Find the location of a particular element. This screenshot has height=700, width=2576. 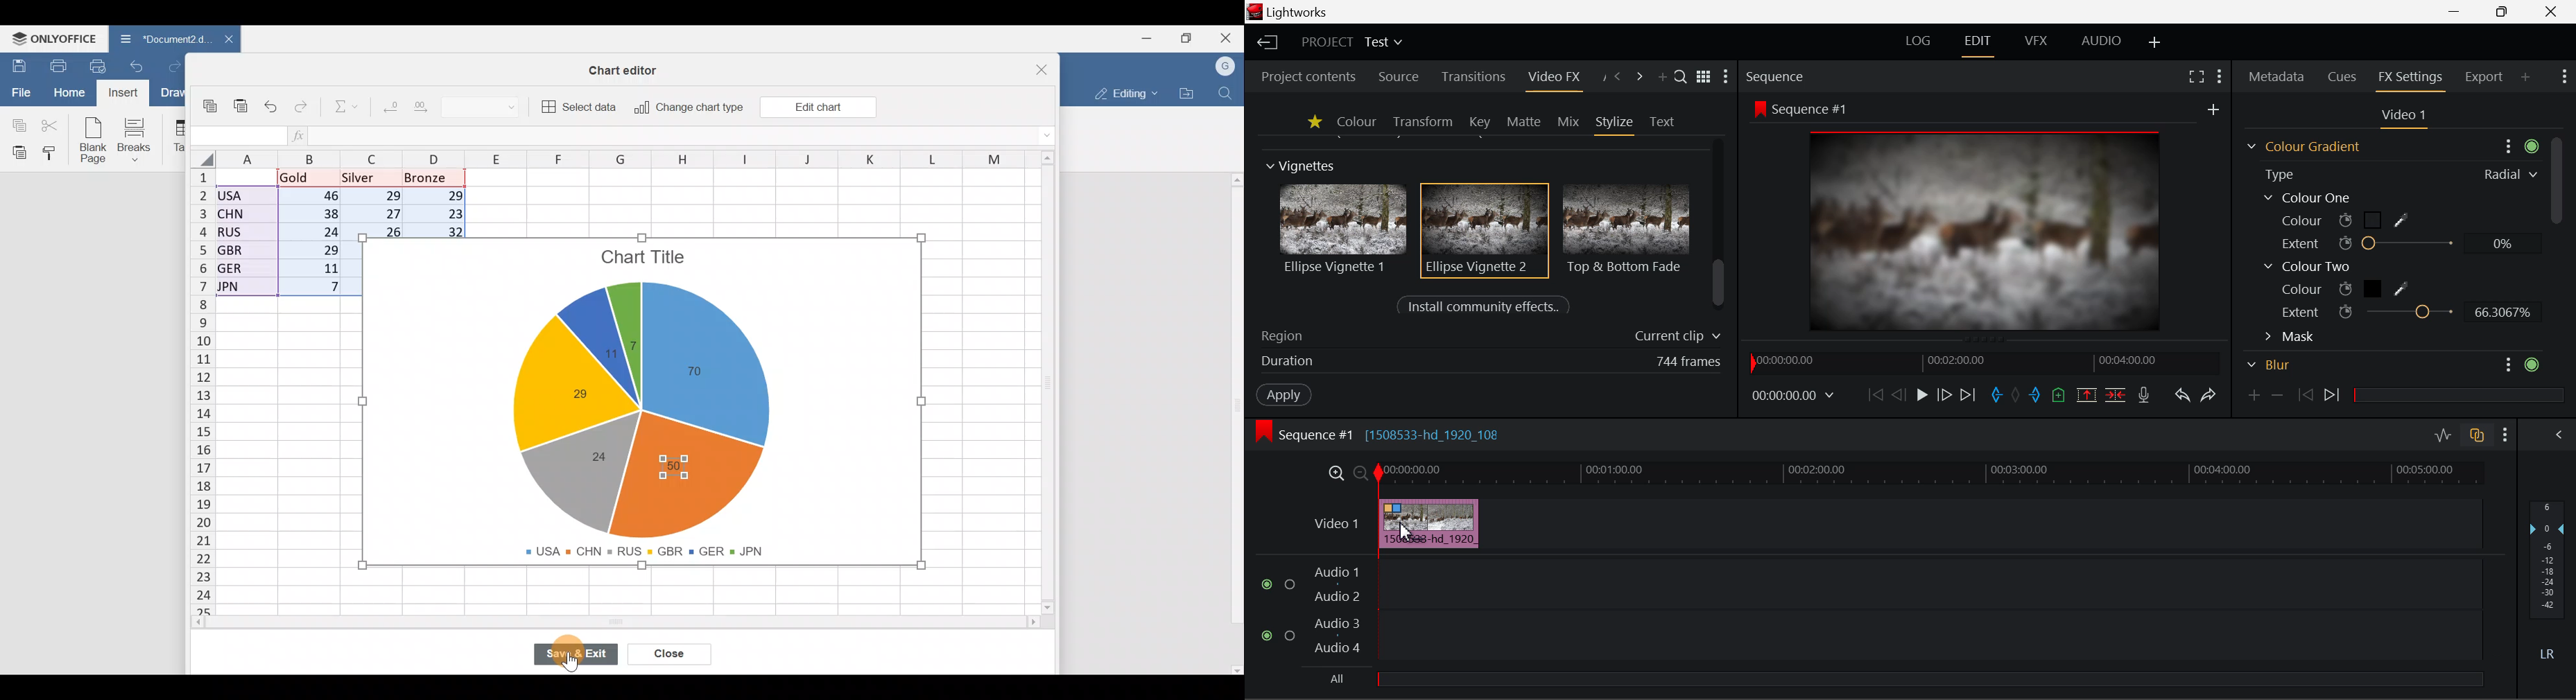

Cues is located at coordinates (2344, 78).